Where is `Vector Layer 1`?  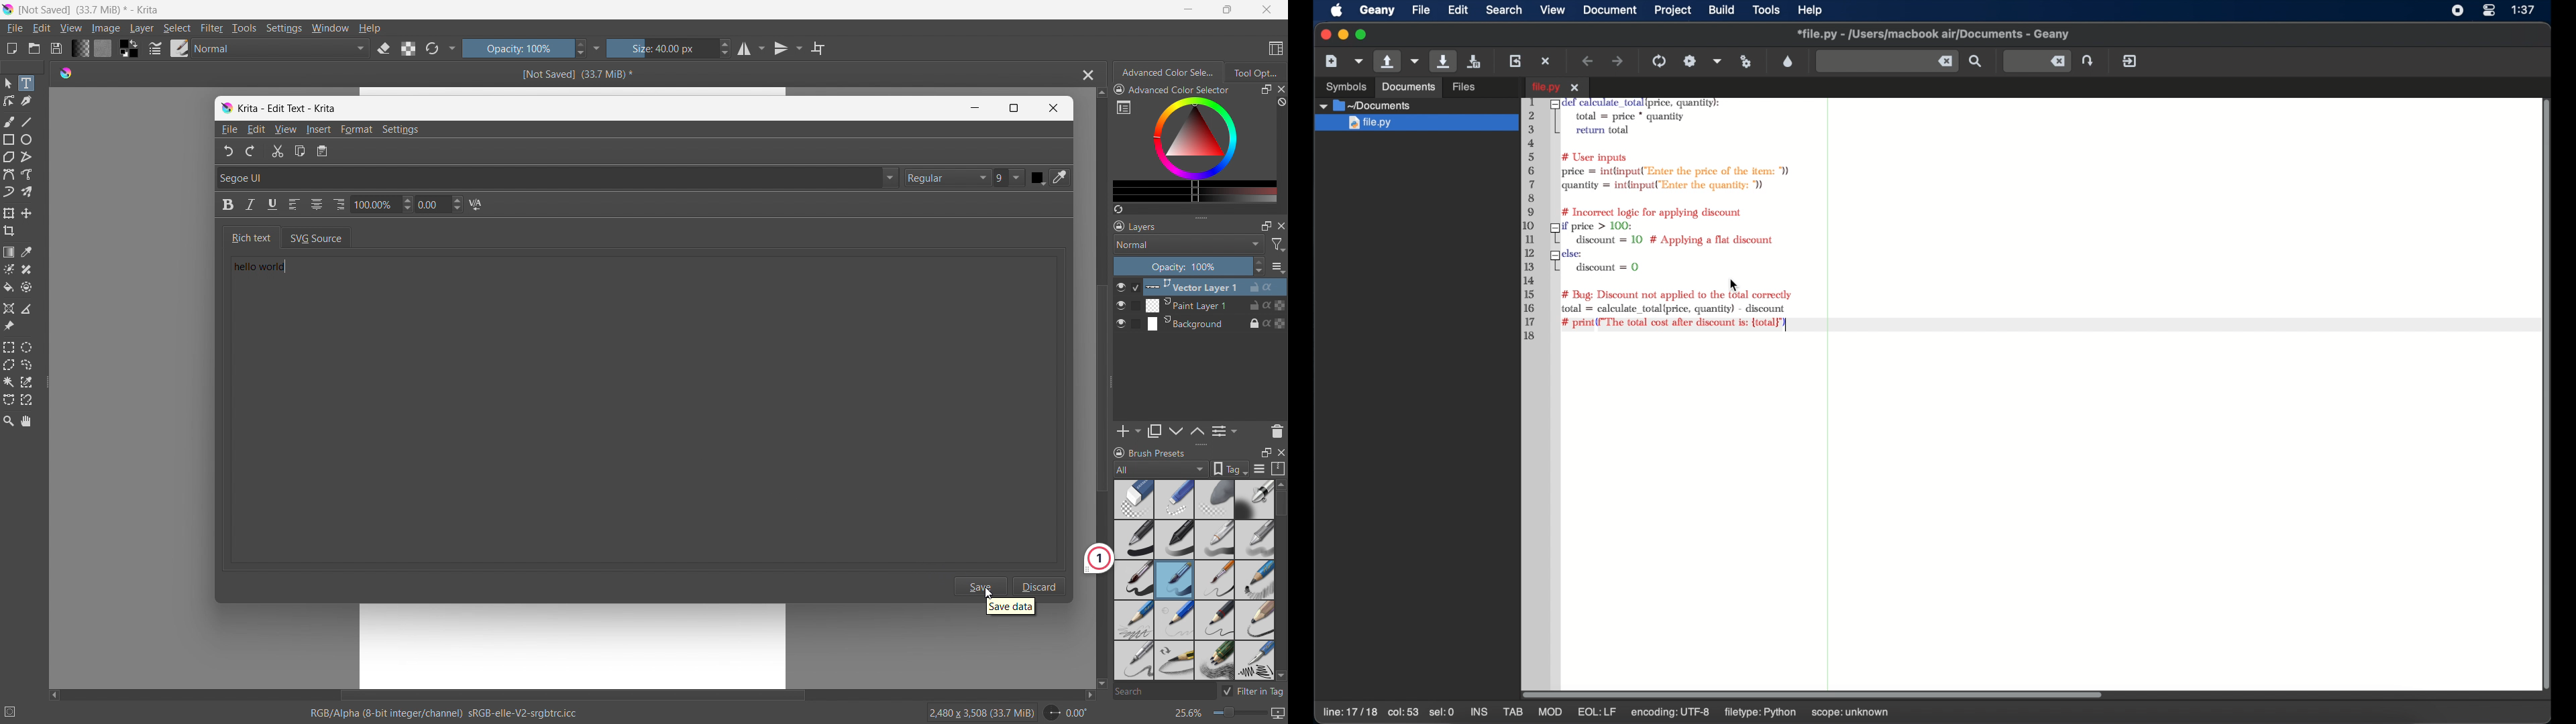
Vector Layer 1 is located at coordinates (1208, 286).